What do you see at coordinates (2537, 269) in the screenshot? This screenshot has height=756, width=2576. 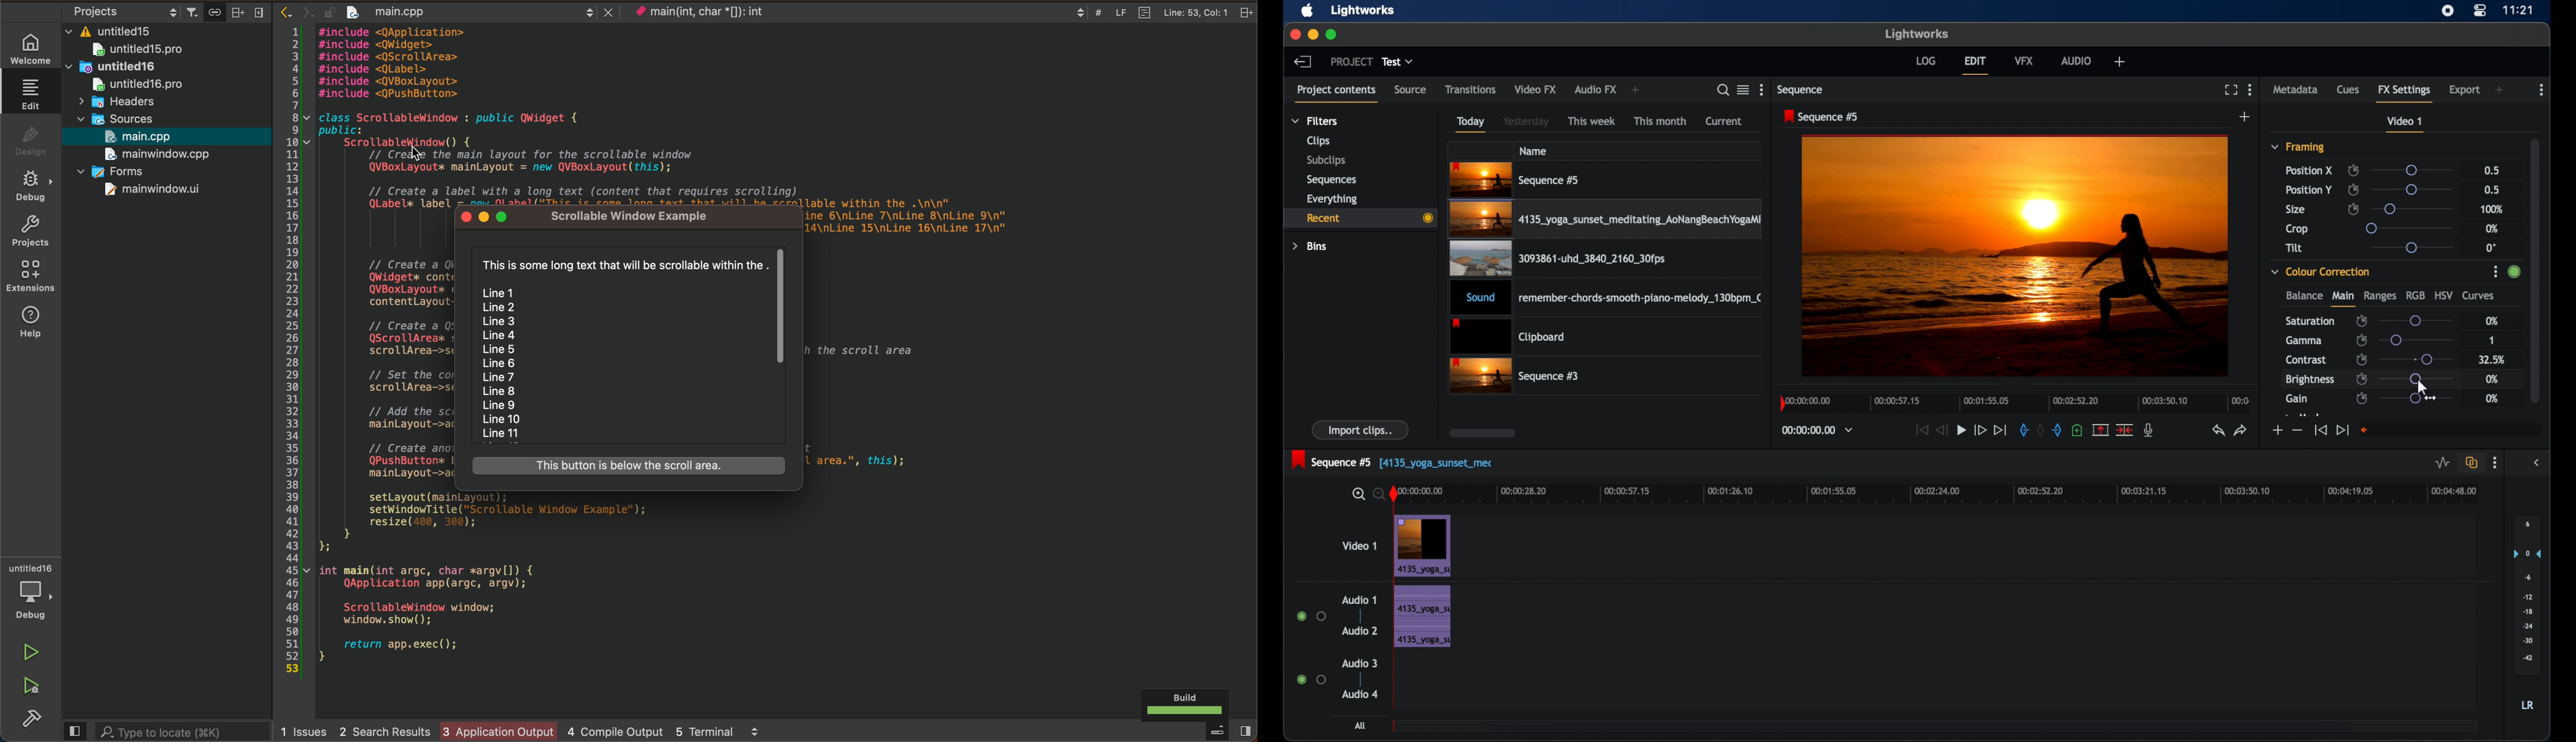 I see `scrollbar` at bounding box center [2537, 269].